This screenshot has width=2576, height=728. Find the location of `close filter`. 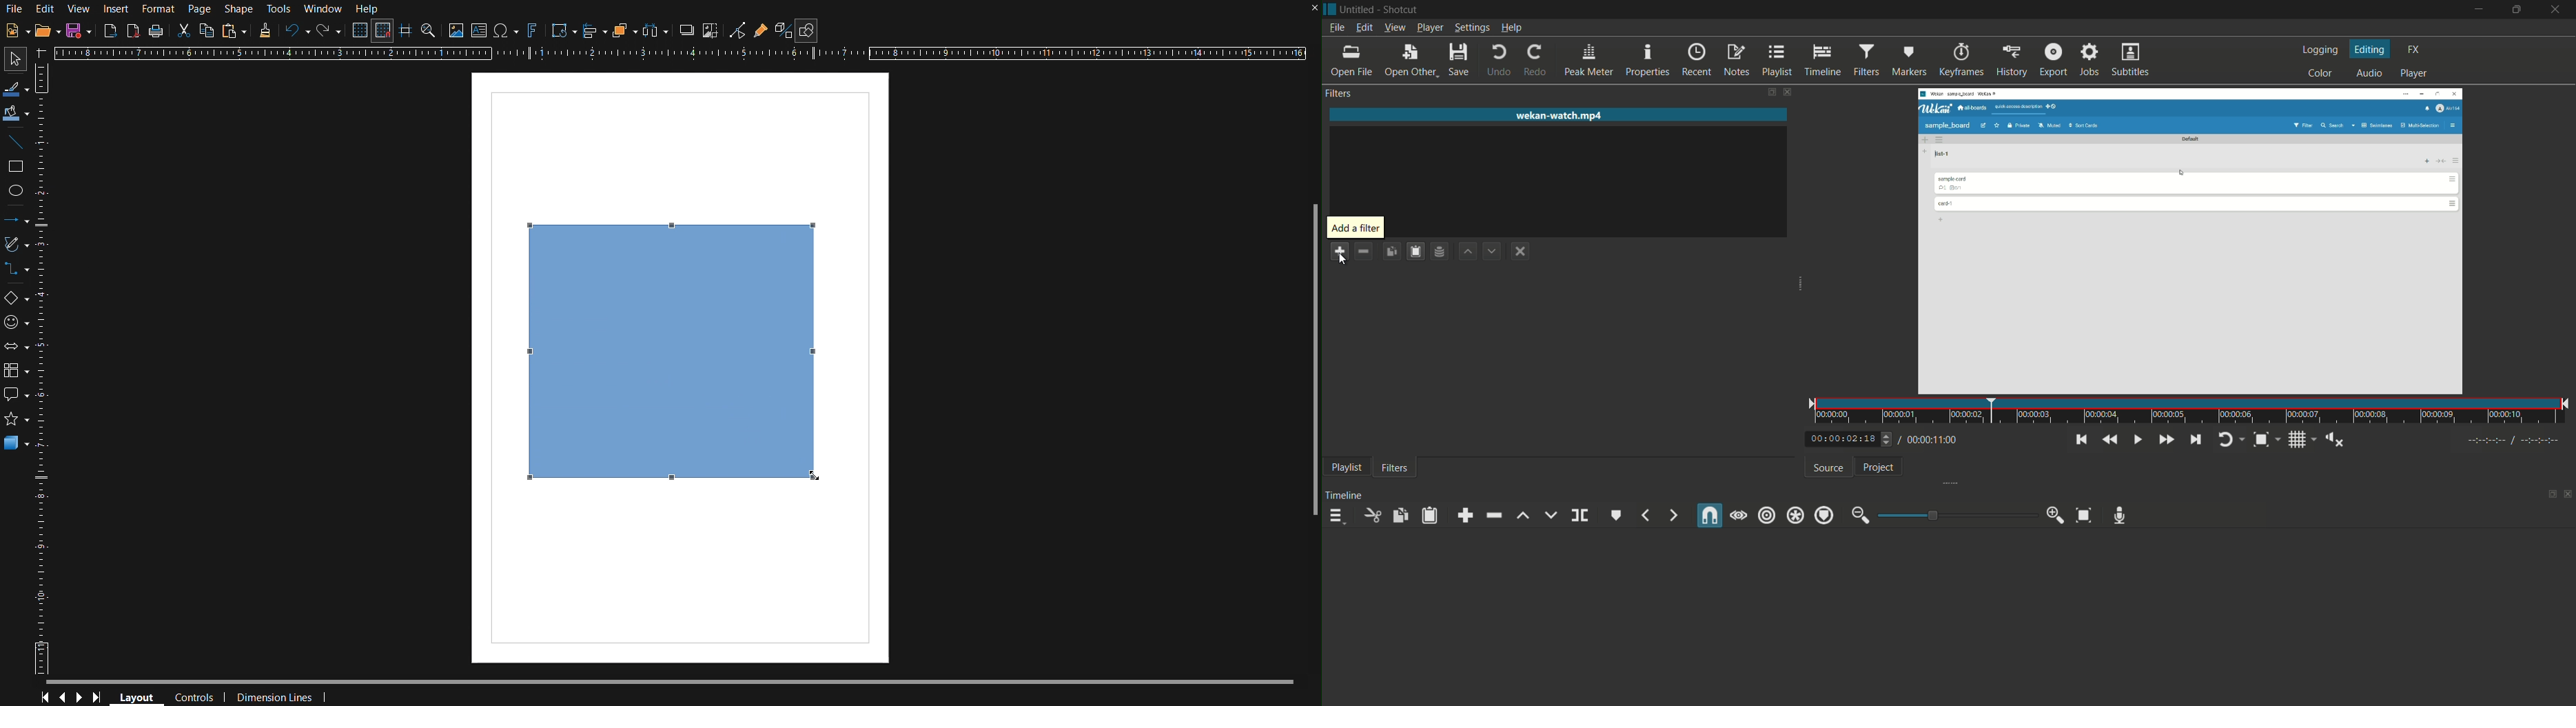

close filter is located at coordinates (1788, 93).